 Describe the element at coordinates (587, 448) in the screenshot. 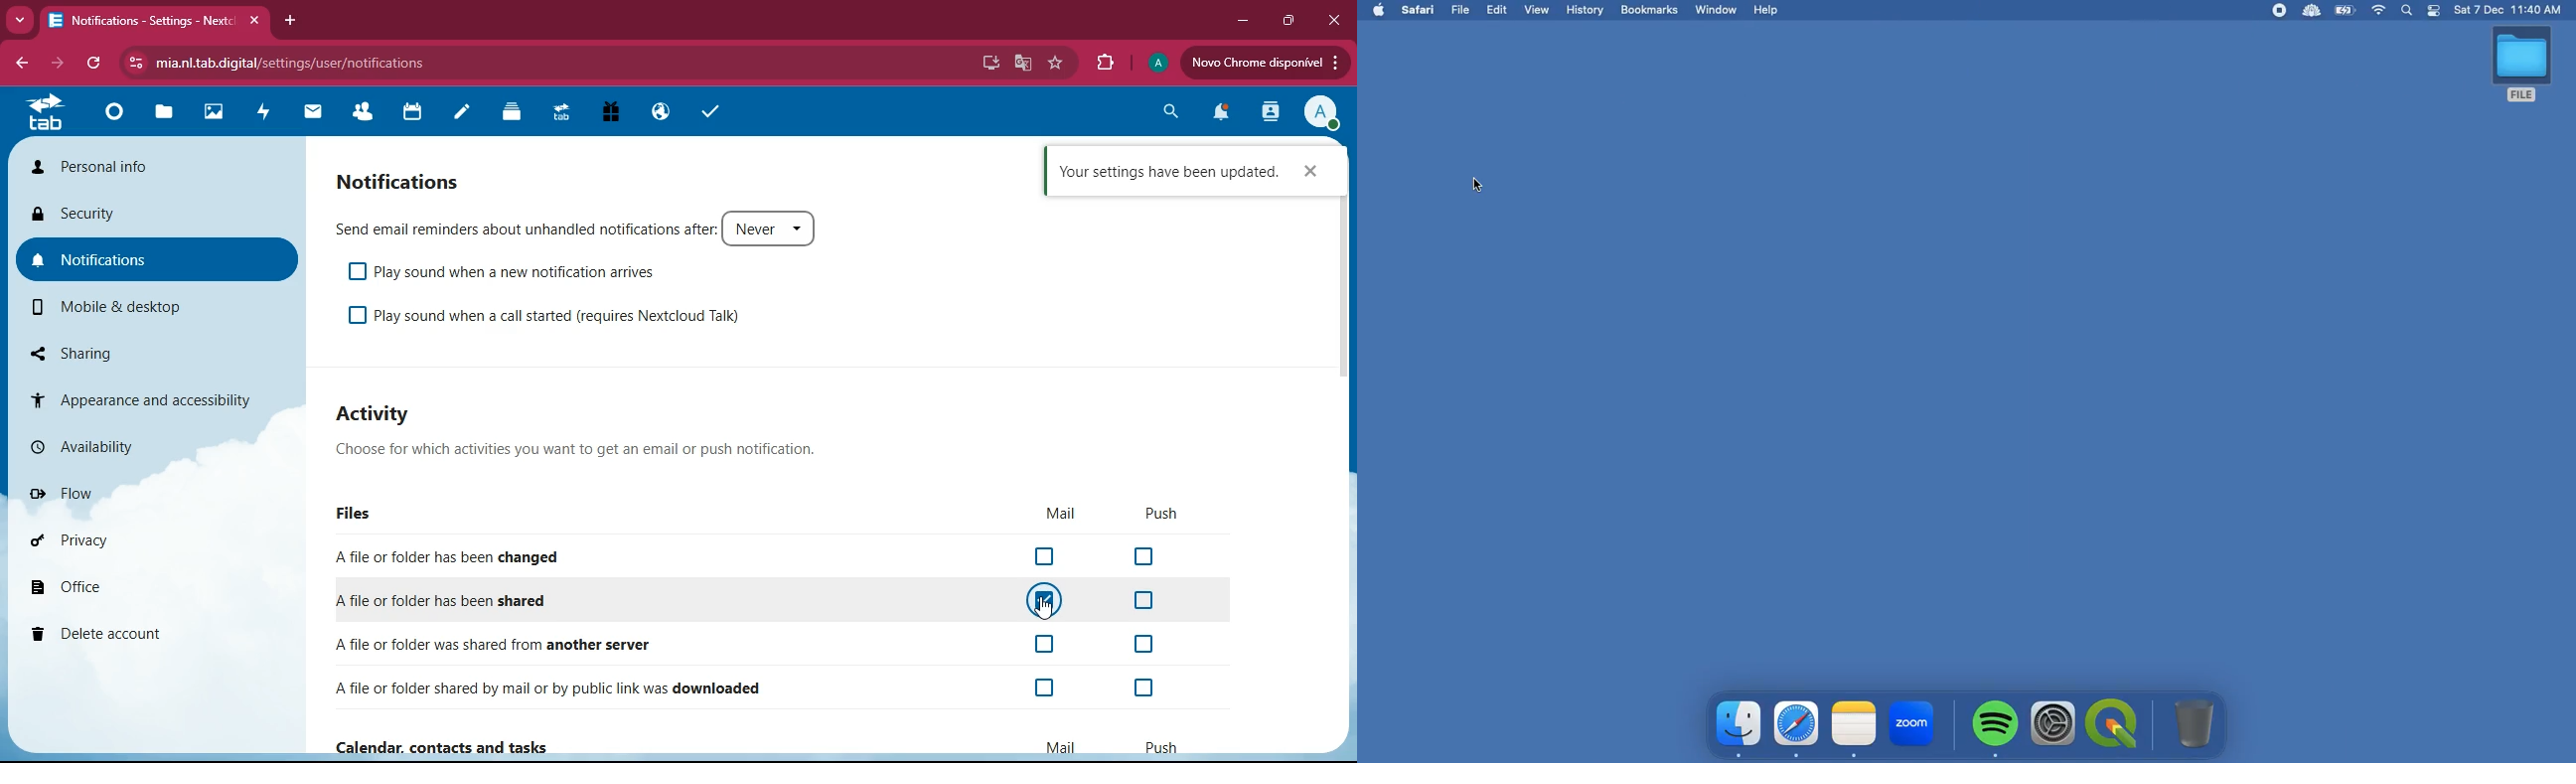

I see `description` at that location.